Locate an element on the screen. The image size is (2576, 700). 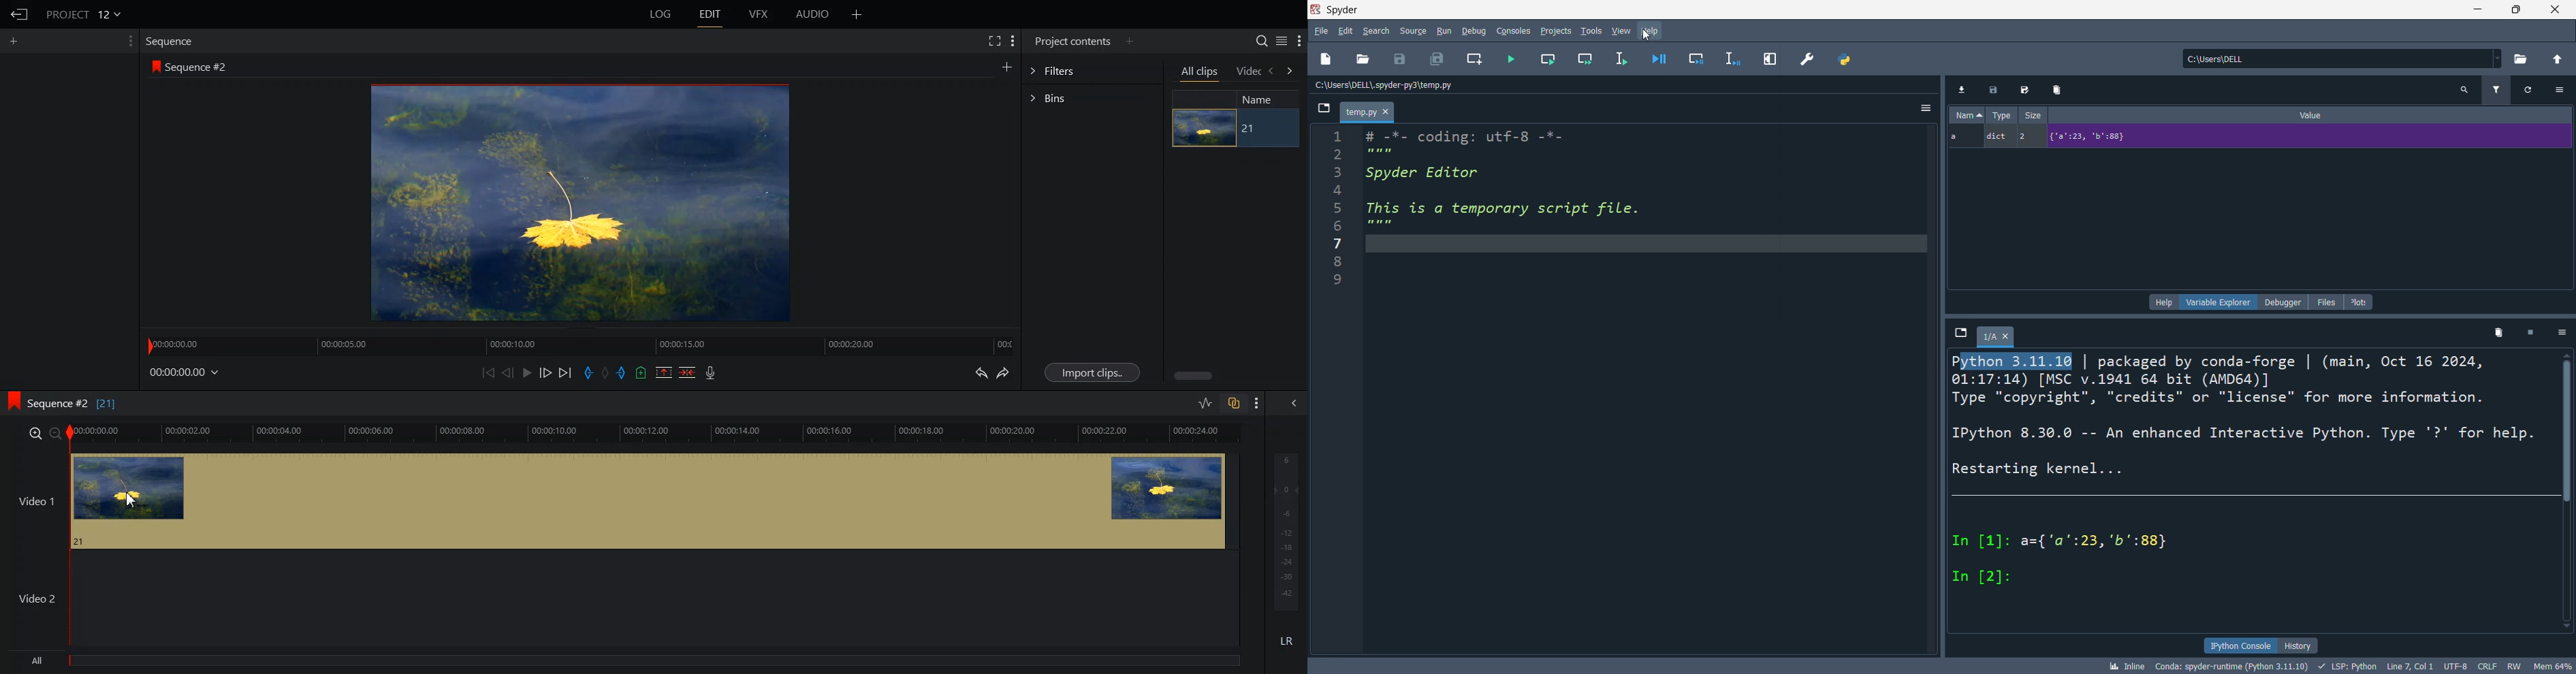
icon is located at coordinates (12, 401).